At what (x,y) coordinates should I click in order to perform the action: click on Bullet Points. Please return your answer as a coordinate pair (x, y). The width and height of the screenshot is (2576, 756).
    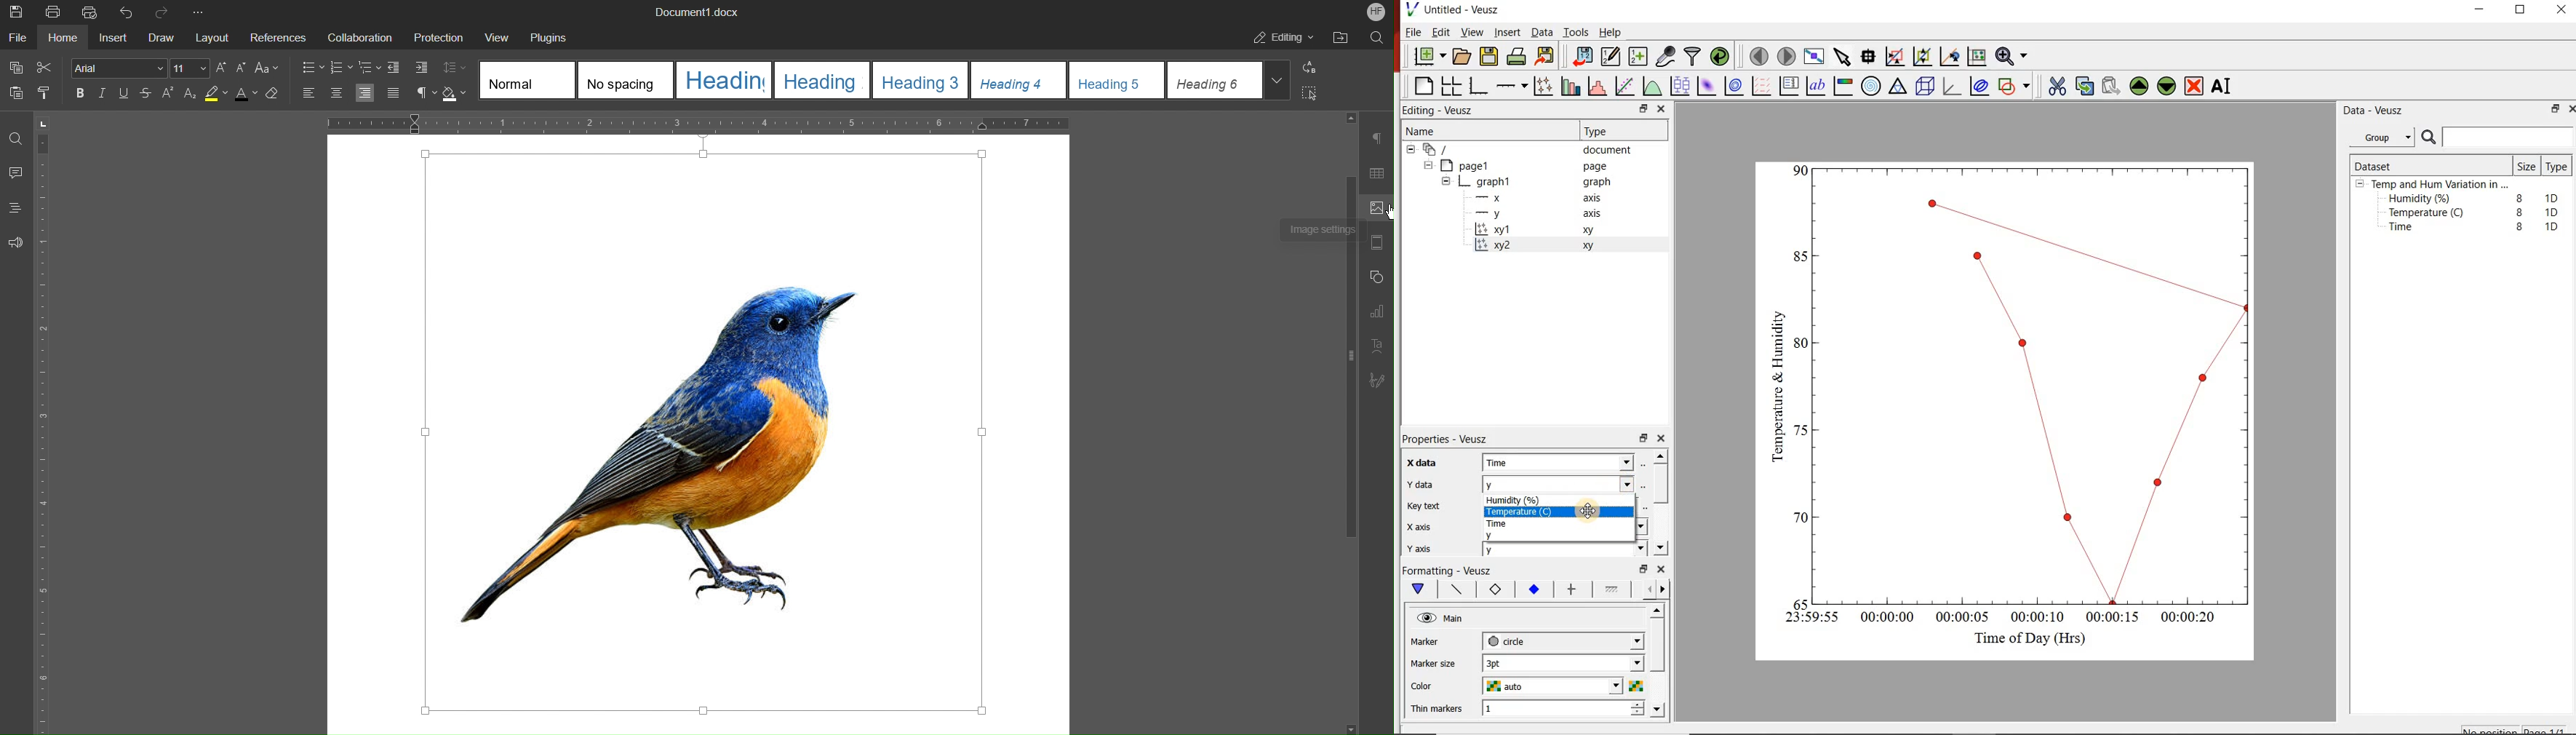
    Looking at the image, I should click on (312, 68).